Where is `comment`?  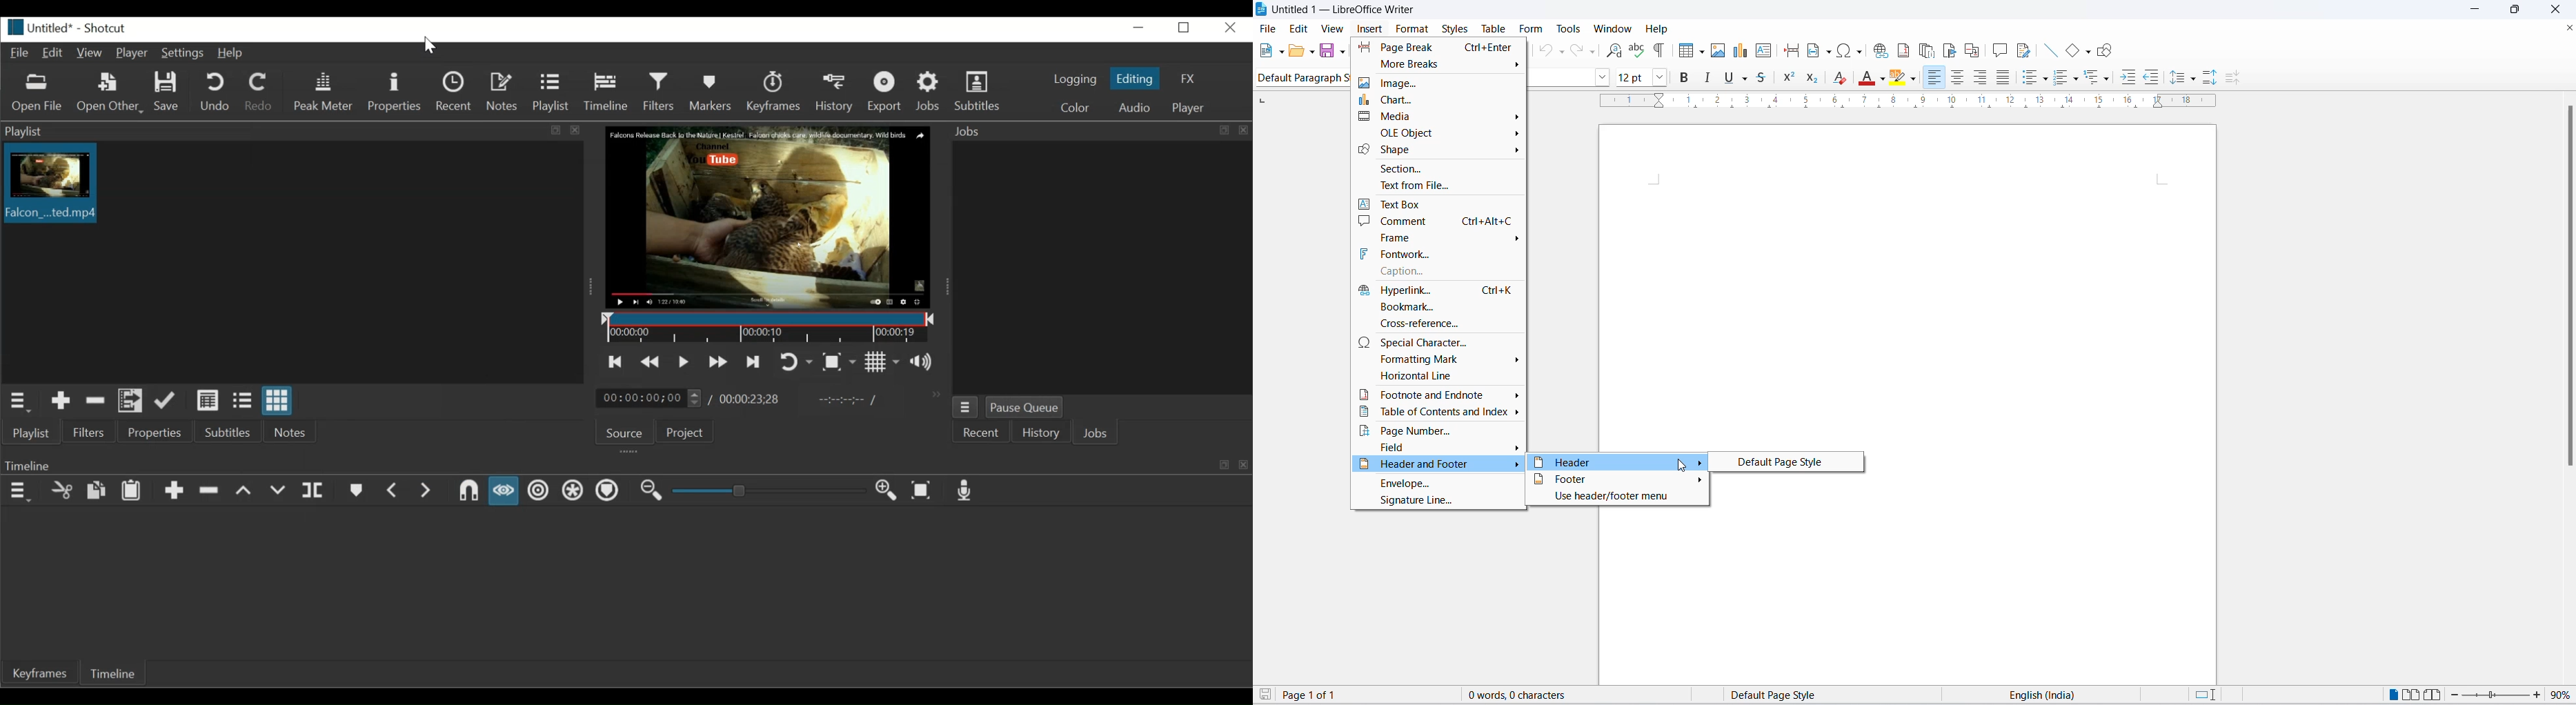
comment is located at coordinates (1439, 221).